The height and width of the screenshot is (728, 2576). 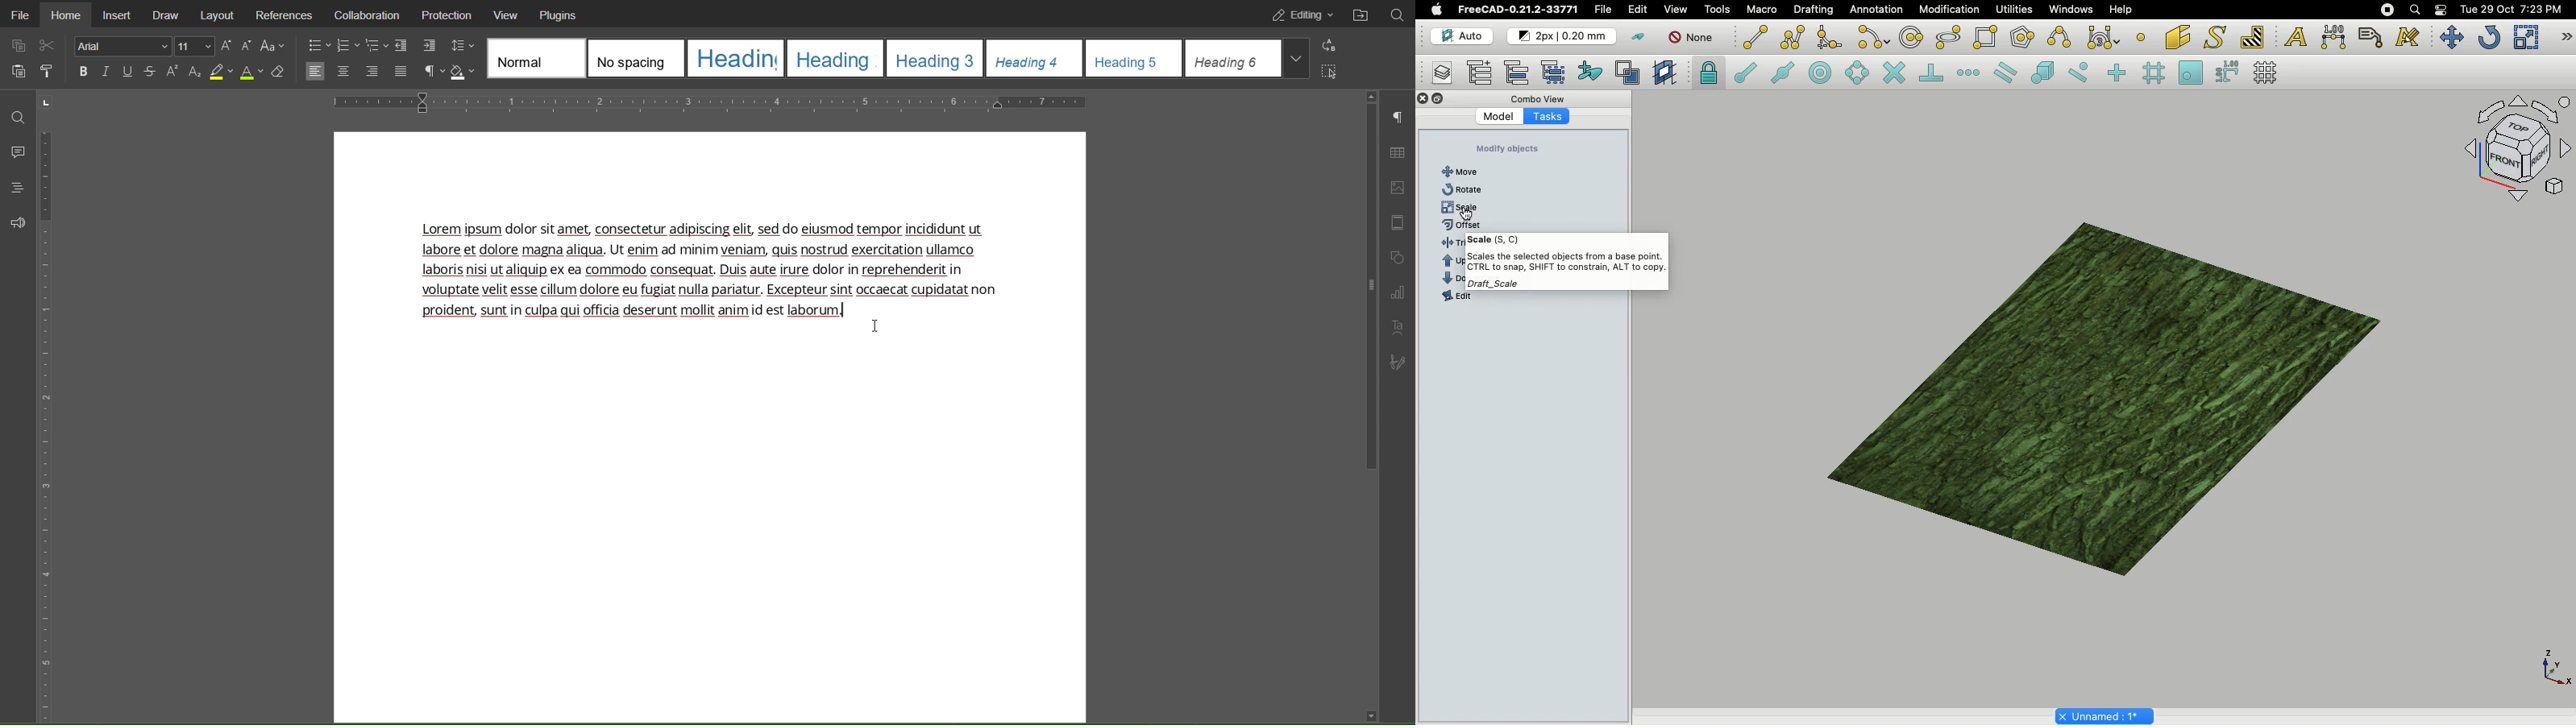 What do you see at coordinates (2069, 10) in the screenshot?
I see `Windows` at bounding box center [2069, 10].